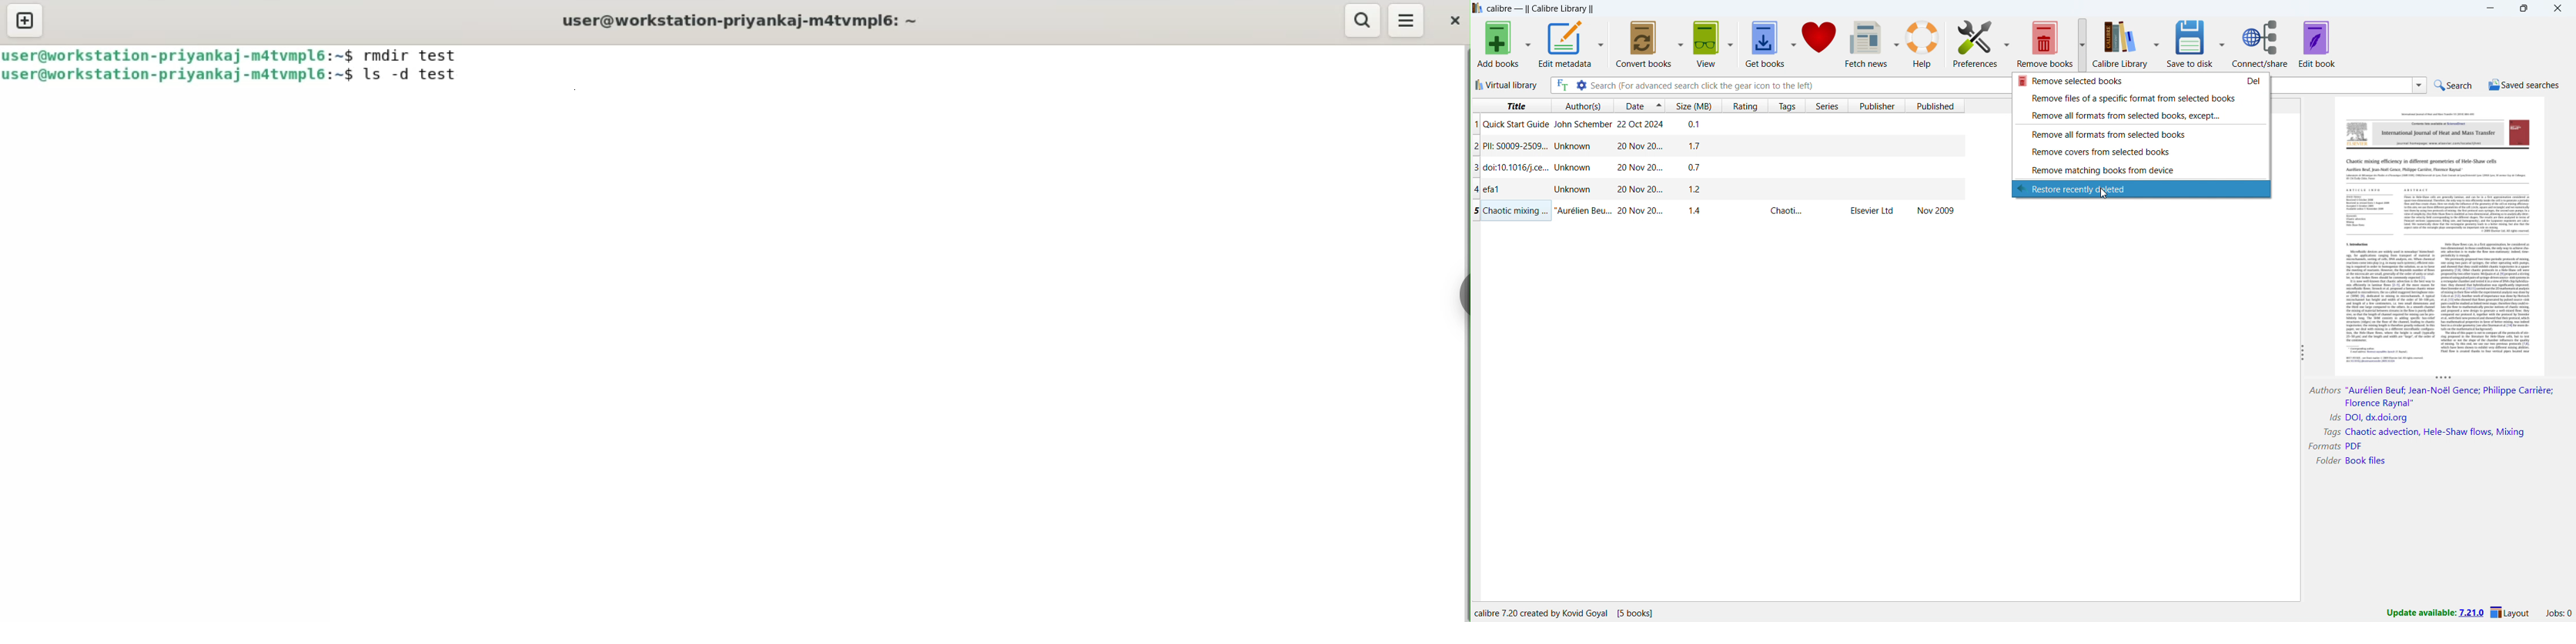 The image size is (2576, 644). I want to click on sort by publisher, so click(1877, 106).